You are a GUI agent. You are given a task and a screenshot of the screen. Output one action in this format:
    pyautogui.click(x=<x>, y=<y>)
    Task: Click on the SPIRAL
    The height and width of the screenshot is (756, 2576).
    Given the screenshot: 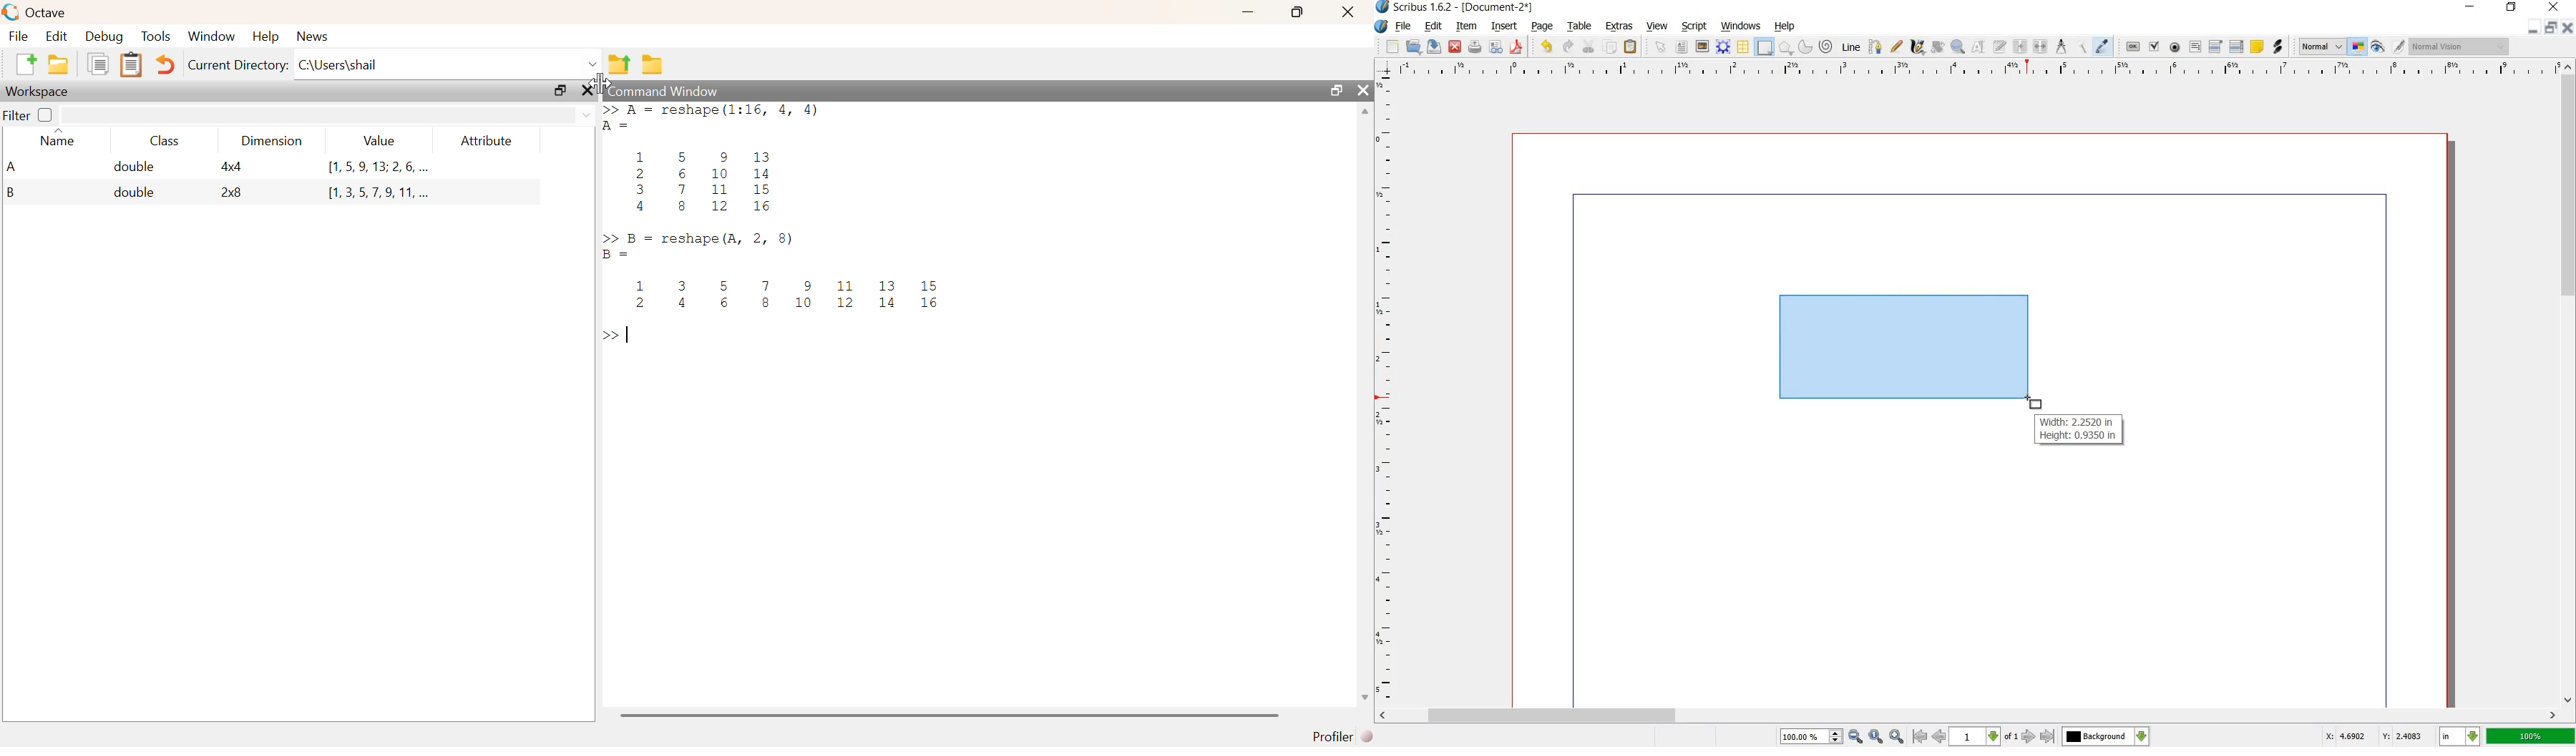 What is the action you would take?
    pyautogui.click(x=1825, y=47)
    